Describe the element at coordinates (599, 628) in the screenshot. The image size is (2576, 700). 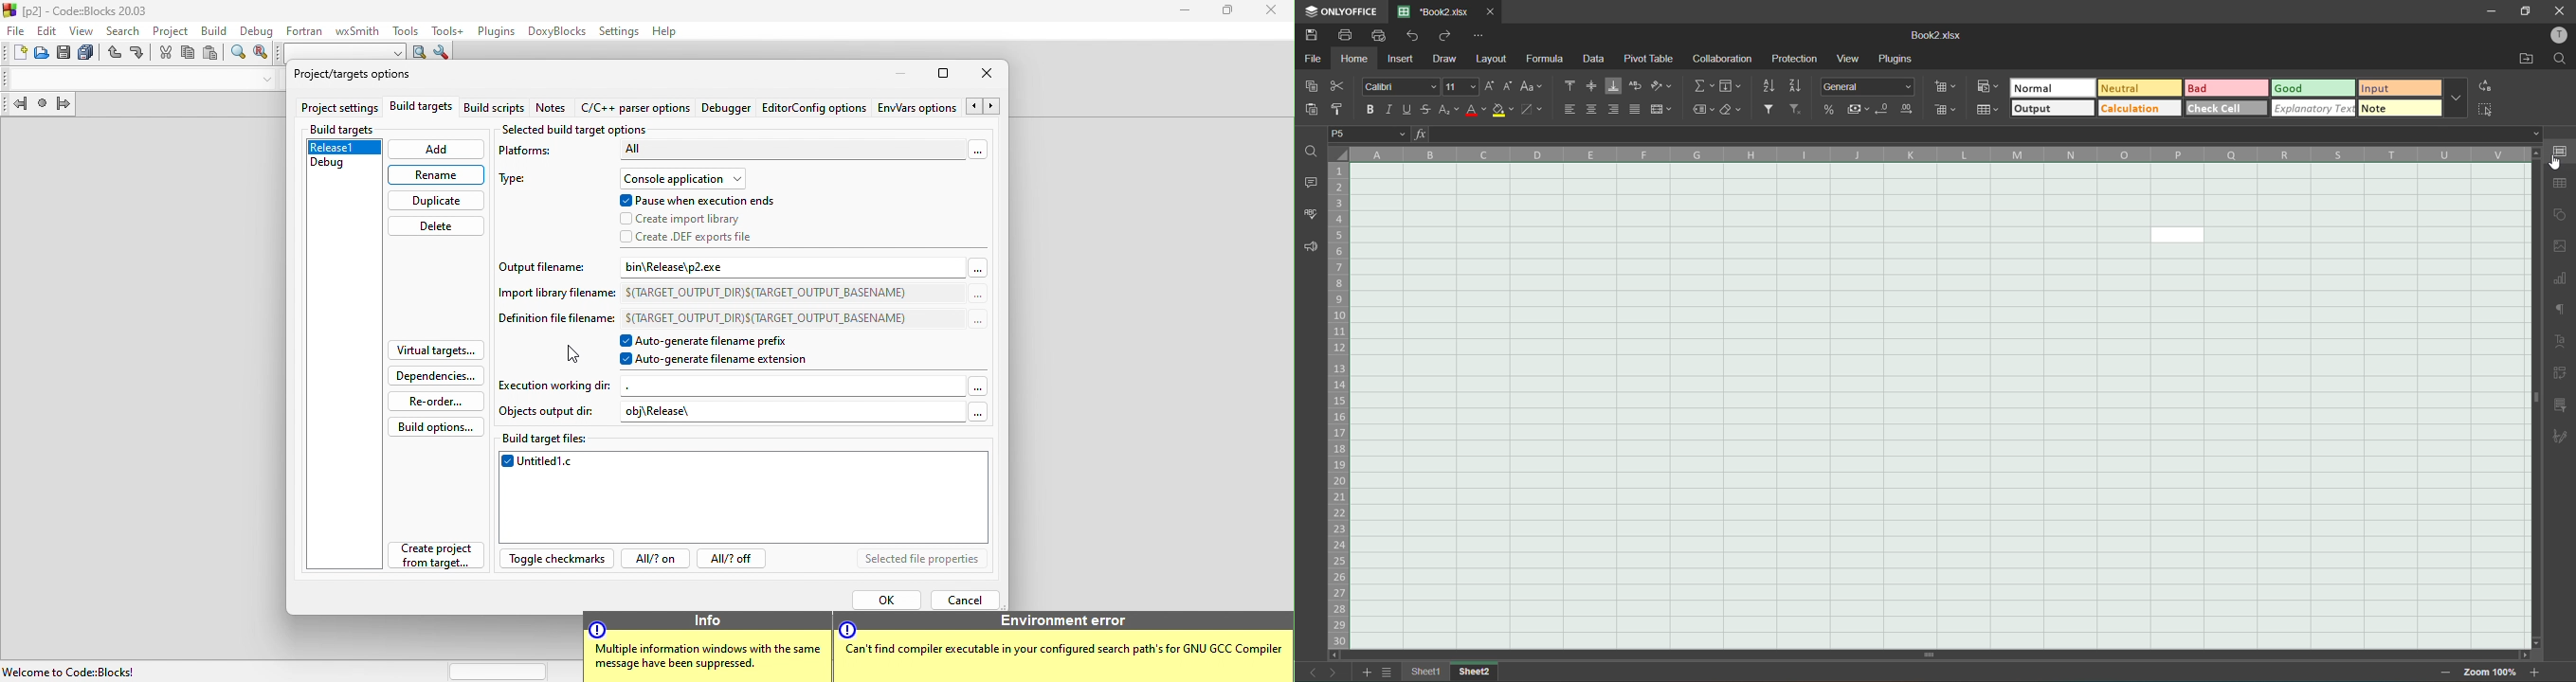
I see `` at that location.